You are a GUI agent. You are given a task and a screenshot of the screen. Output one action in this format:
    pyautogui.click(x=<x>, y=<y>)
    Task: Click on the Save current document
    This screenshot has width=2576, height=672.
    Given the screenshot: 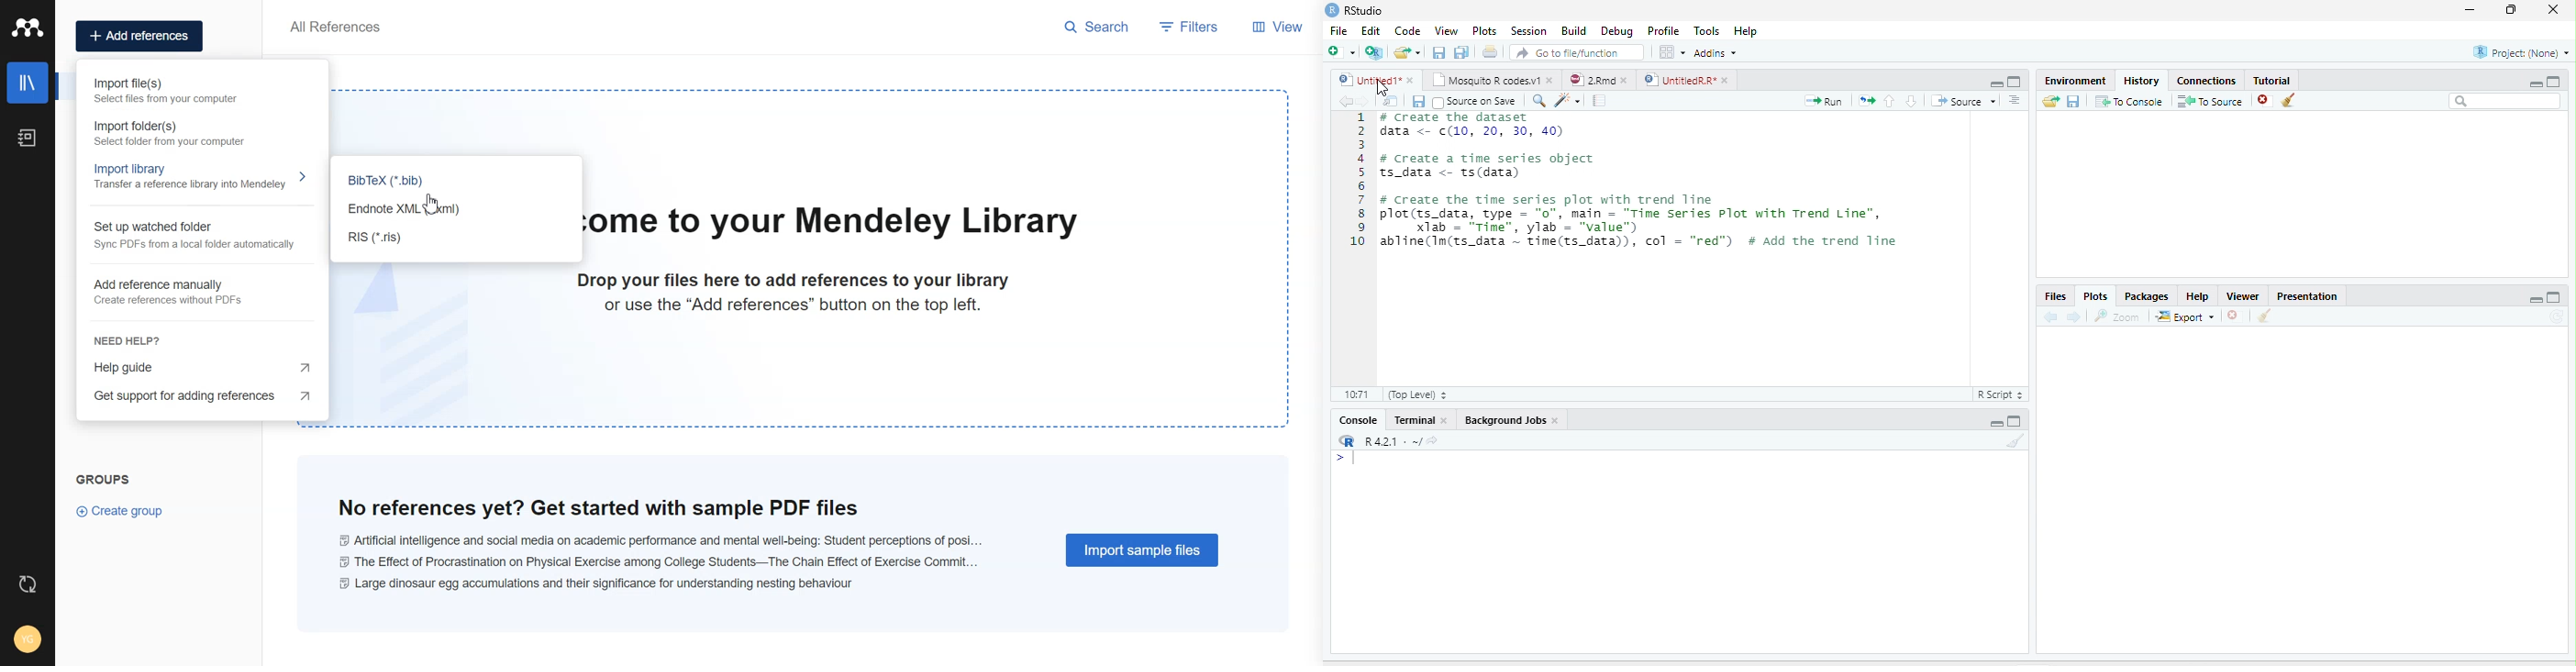 What is the action you would take?
    pyautogui.click(x=1418, y=102)
    